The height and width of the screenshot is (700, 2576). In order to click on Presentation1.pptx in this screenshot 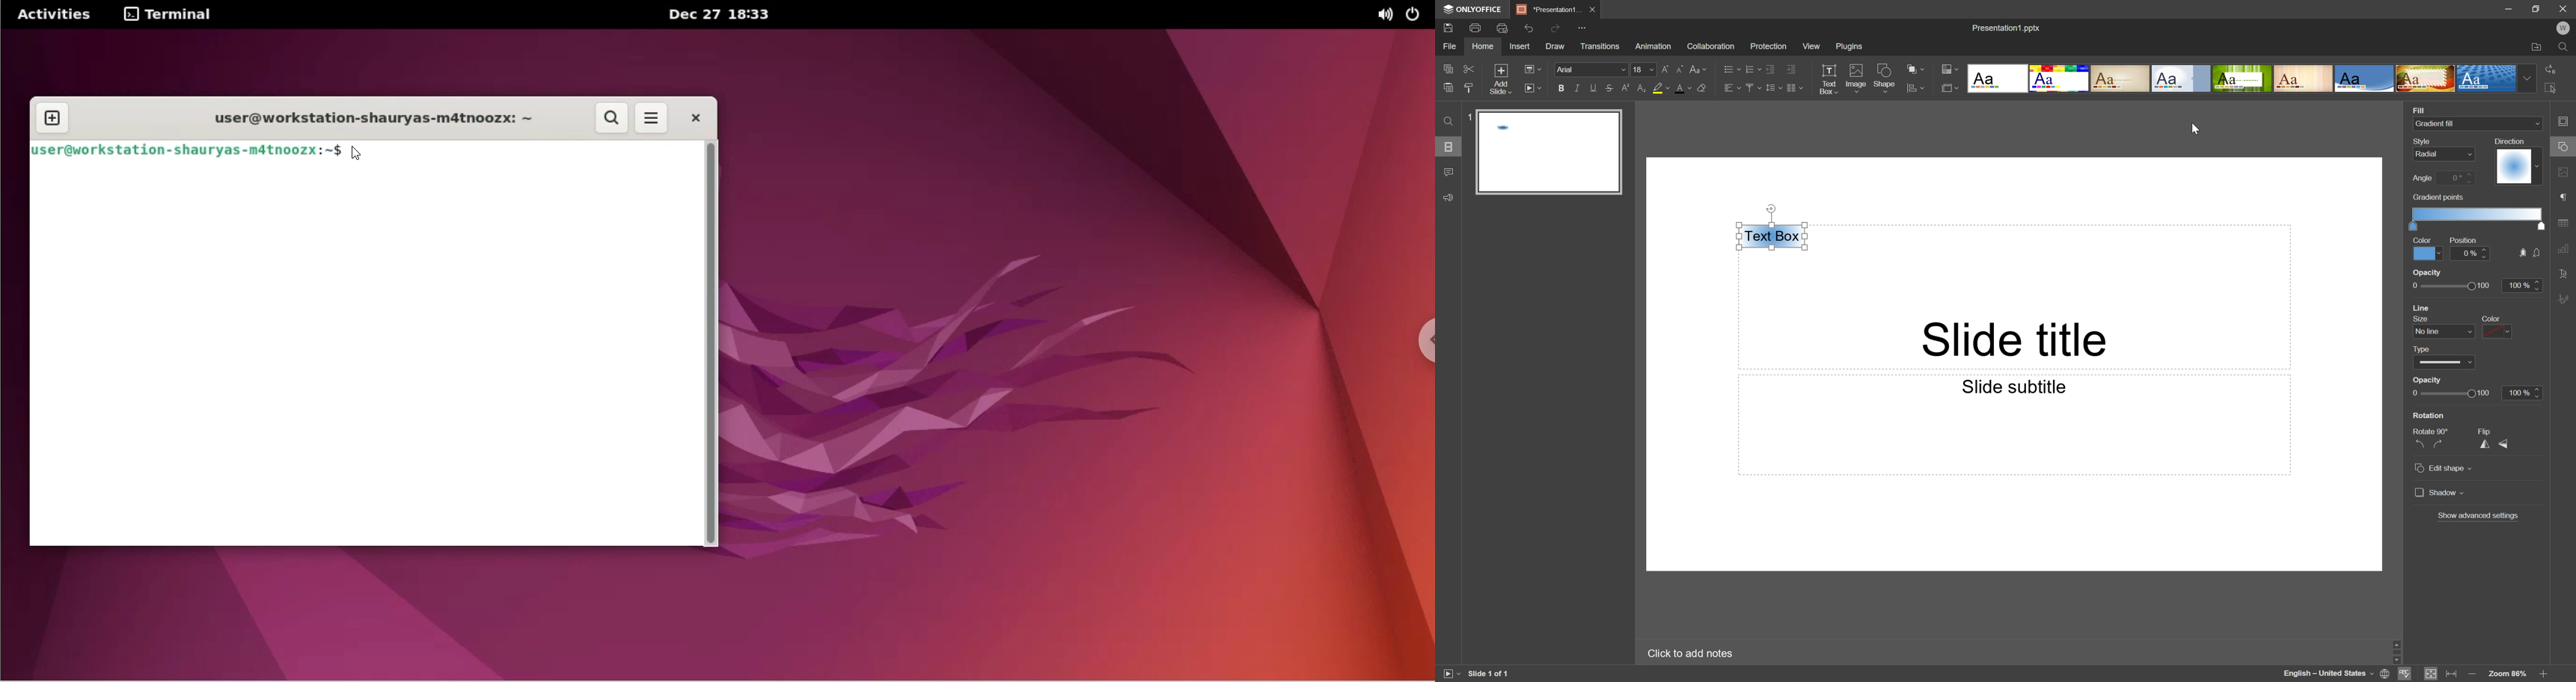, I will do `click(2008, 29)`.